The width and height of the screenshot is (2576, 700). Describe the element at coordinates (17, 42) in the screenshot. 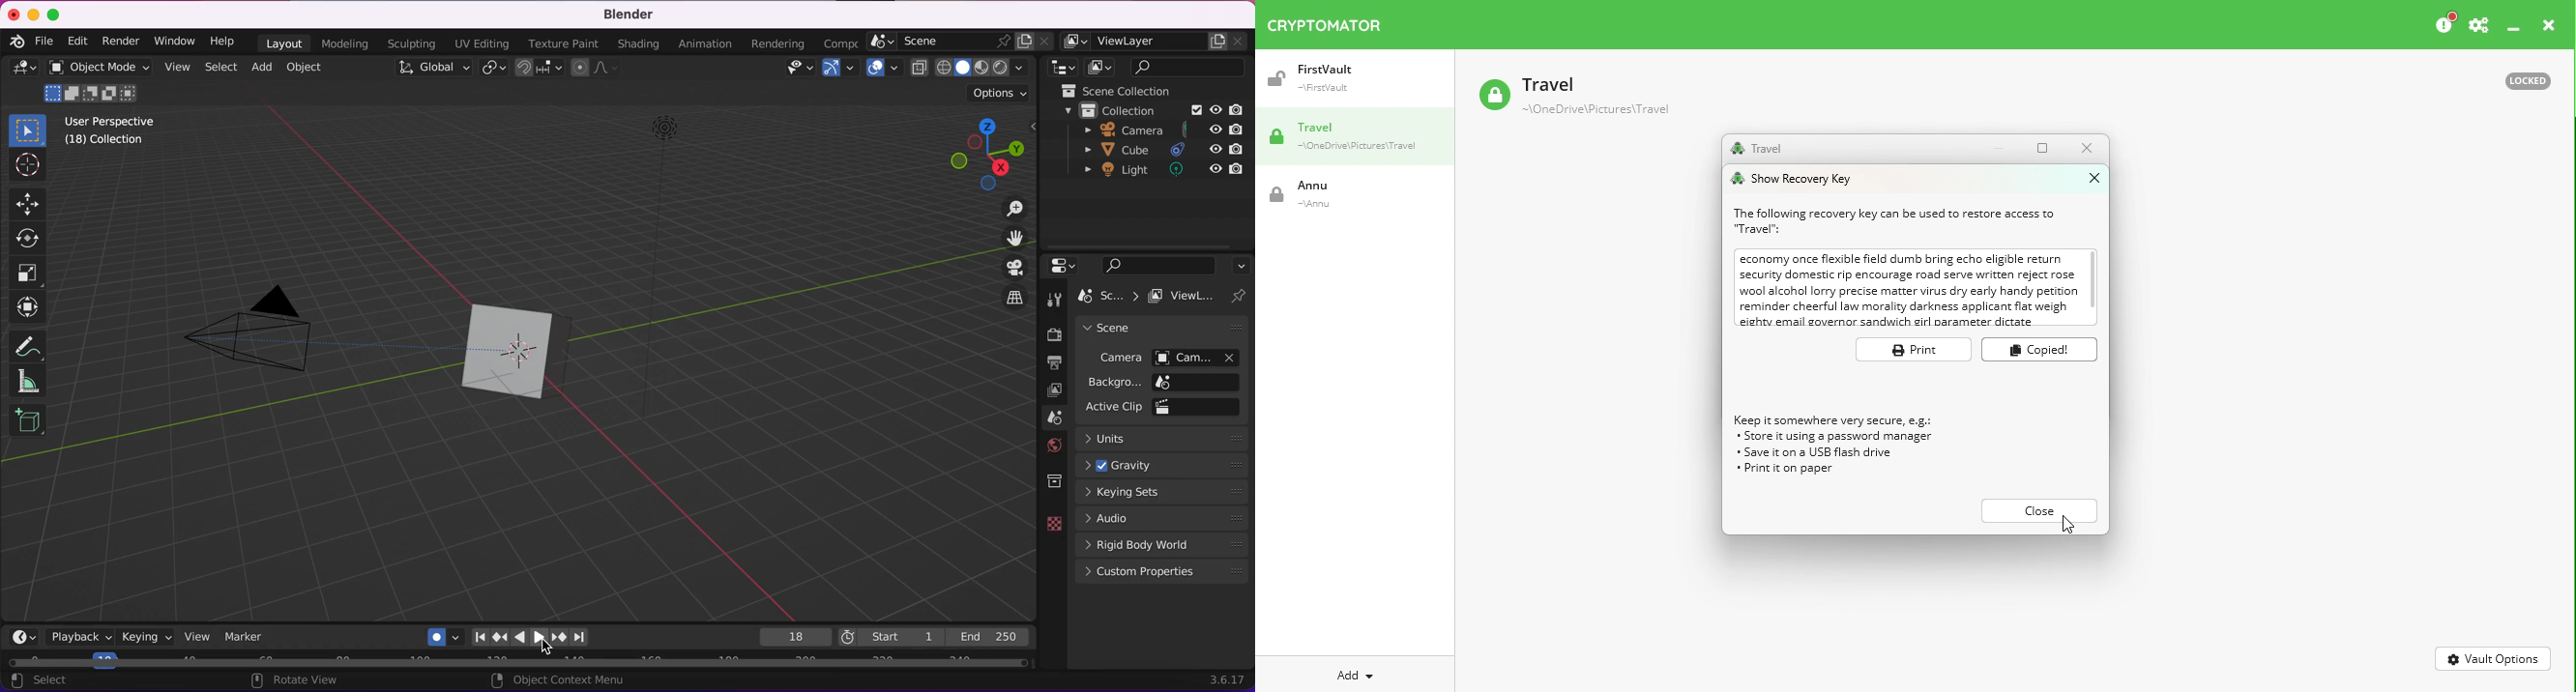

I see `blender` at that location.